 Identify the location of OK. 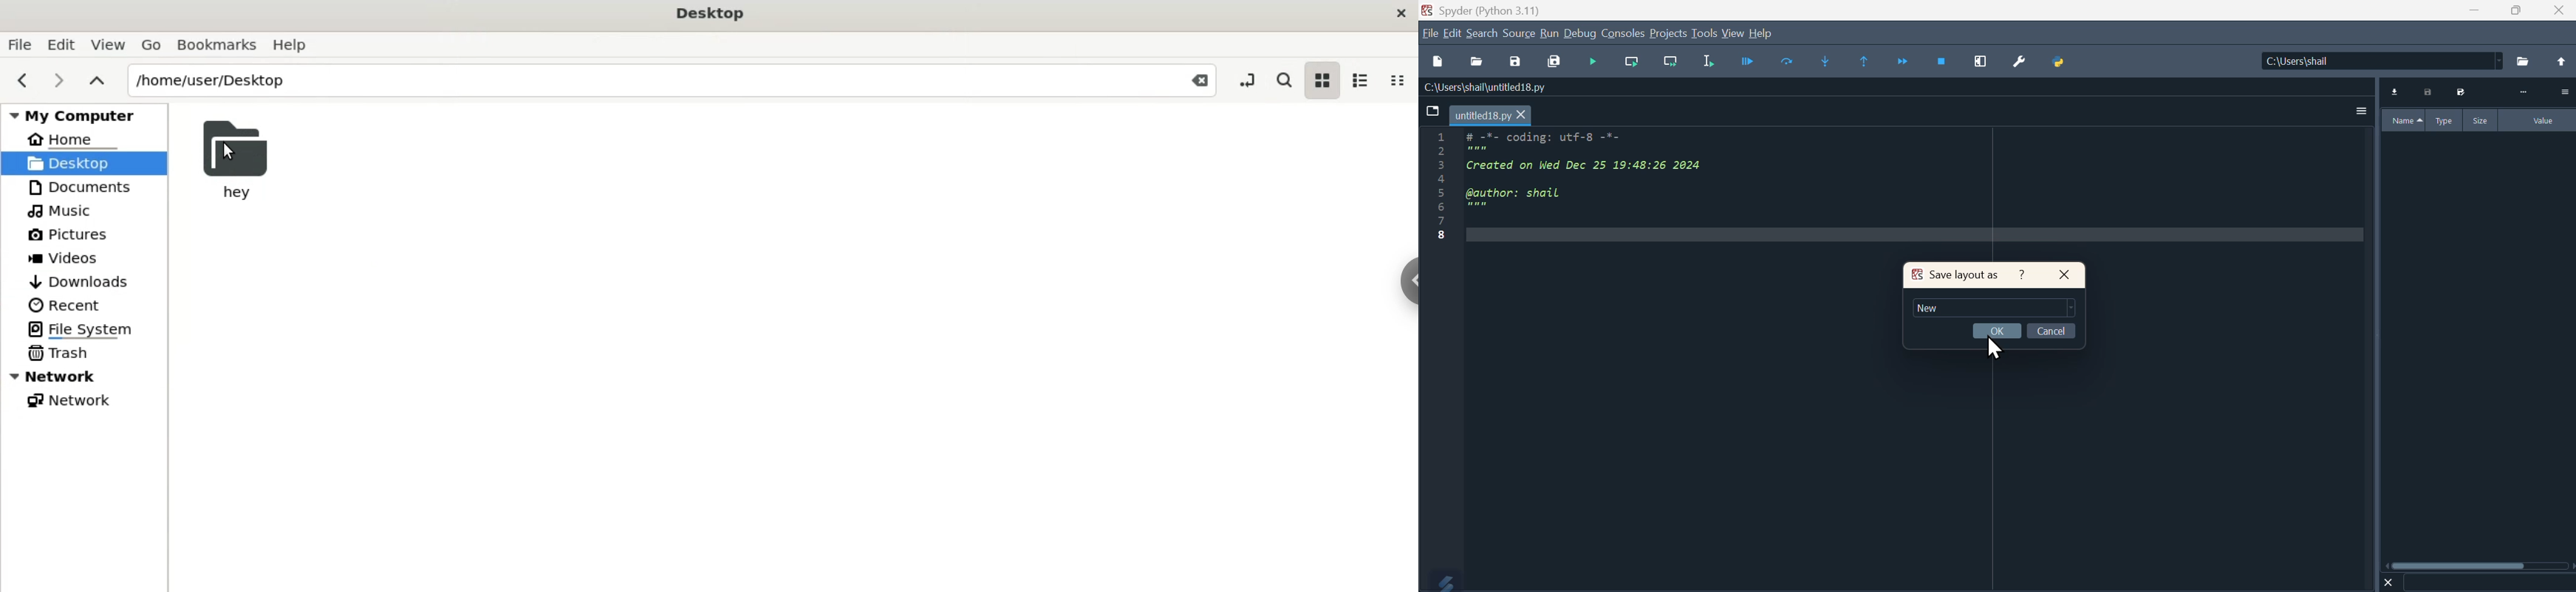
(1998, 331).